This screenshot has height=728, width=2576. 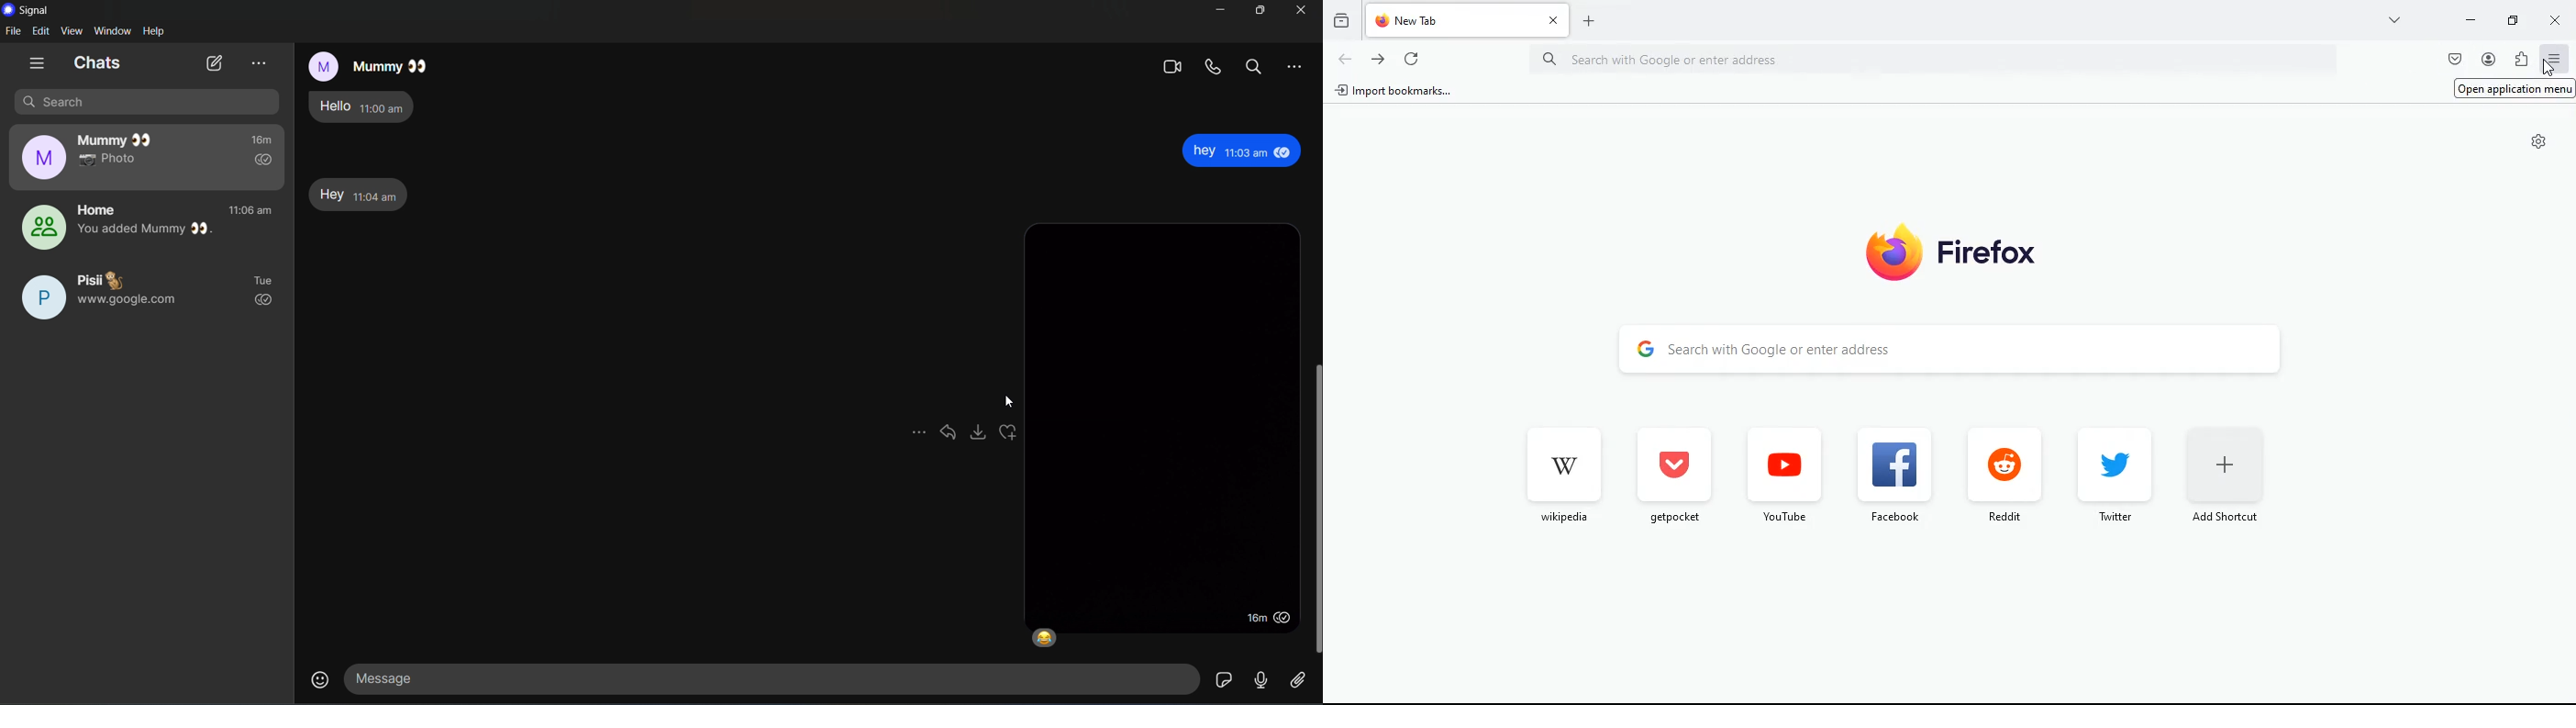 What do you see at coordinates (1961, 355) in the screenshot?
I see `search` at bounding box center [1961, 355].